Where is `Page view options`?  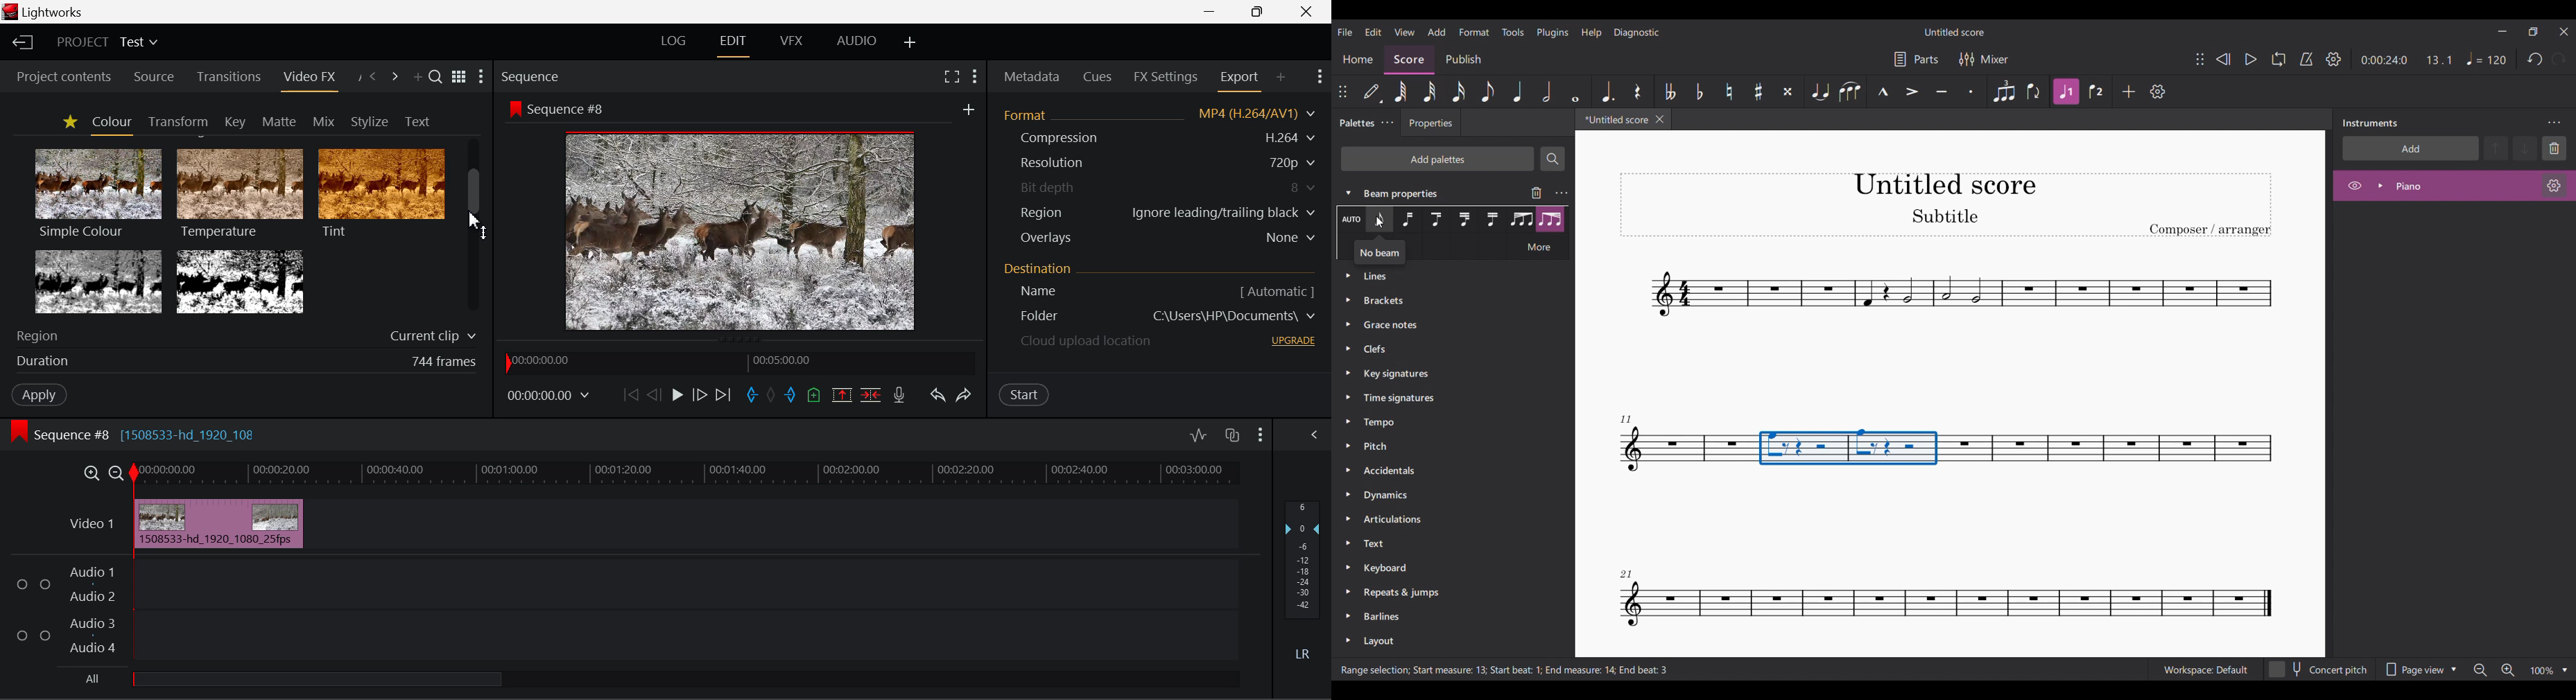 Page view options is located at coordinates (2422, 666).